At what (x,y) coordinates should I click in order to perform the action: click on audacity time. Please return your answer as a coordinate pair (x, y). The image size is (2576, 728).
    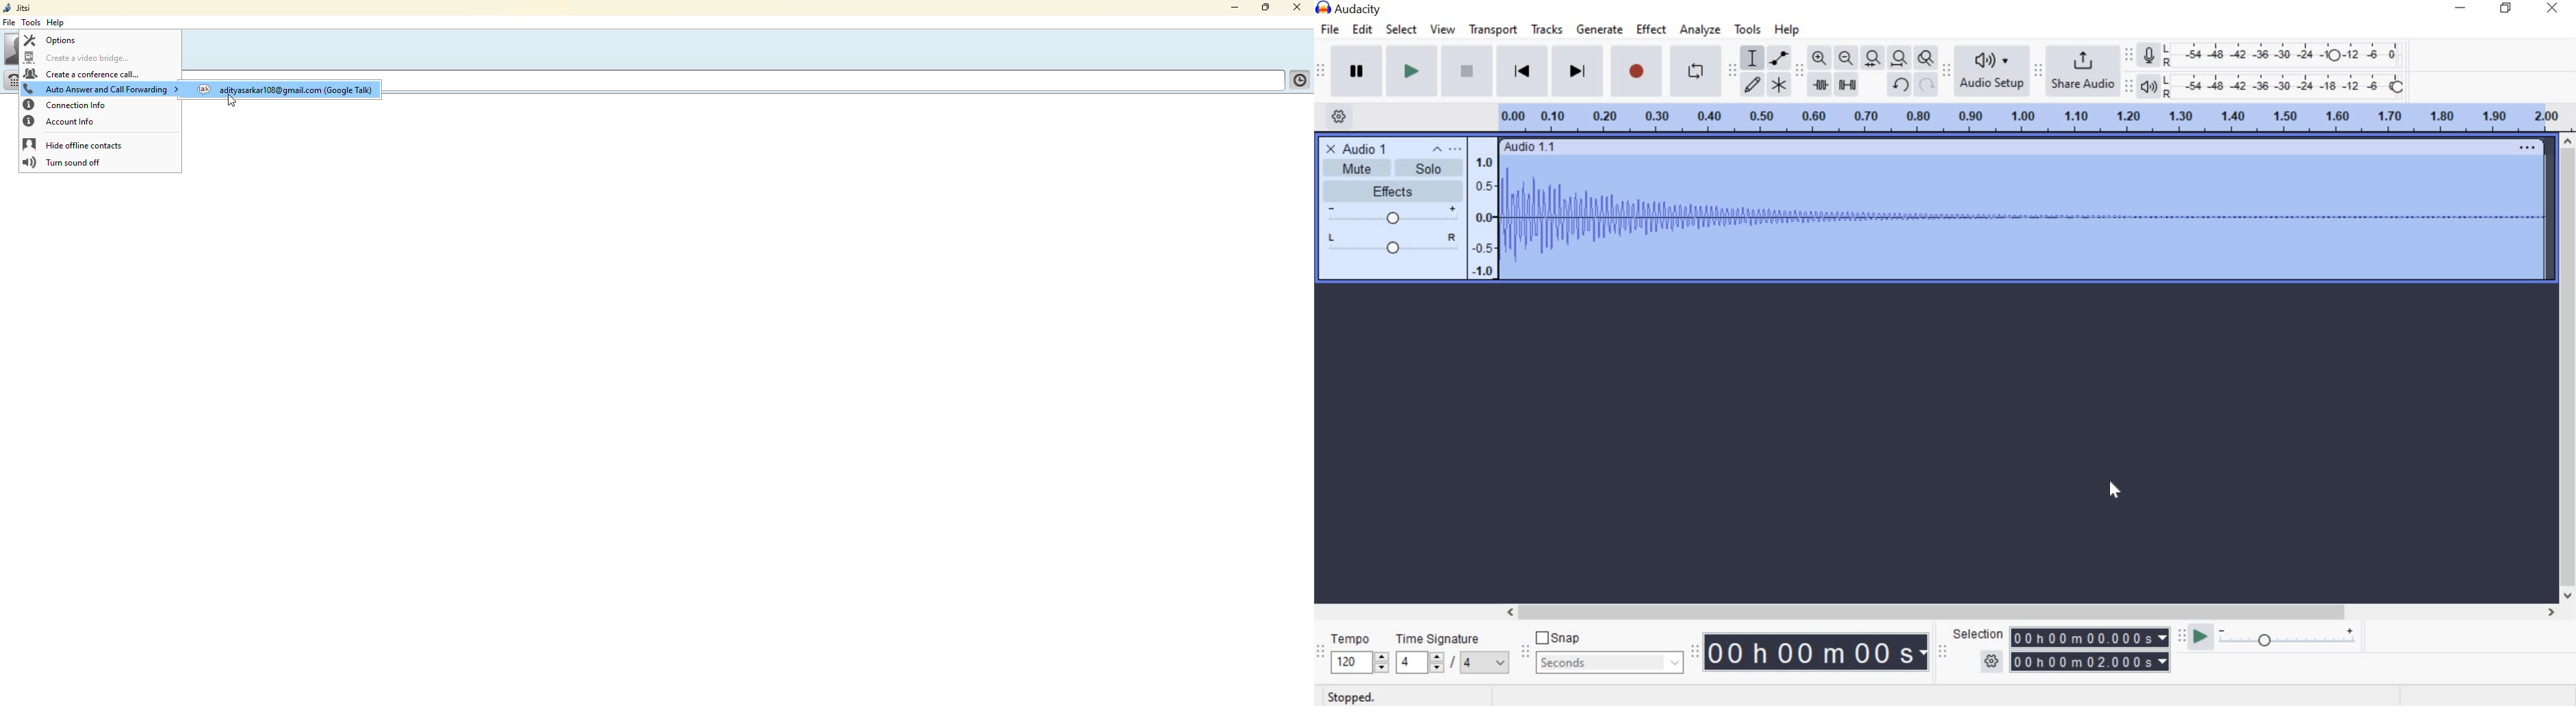
    Looking at the image, I should click on (1818, 653).